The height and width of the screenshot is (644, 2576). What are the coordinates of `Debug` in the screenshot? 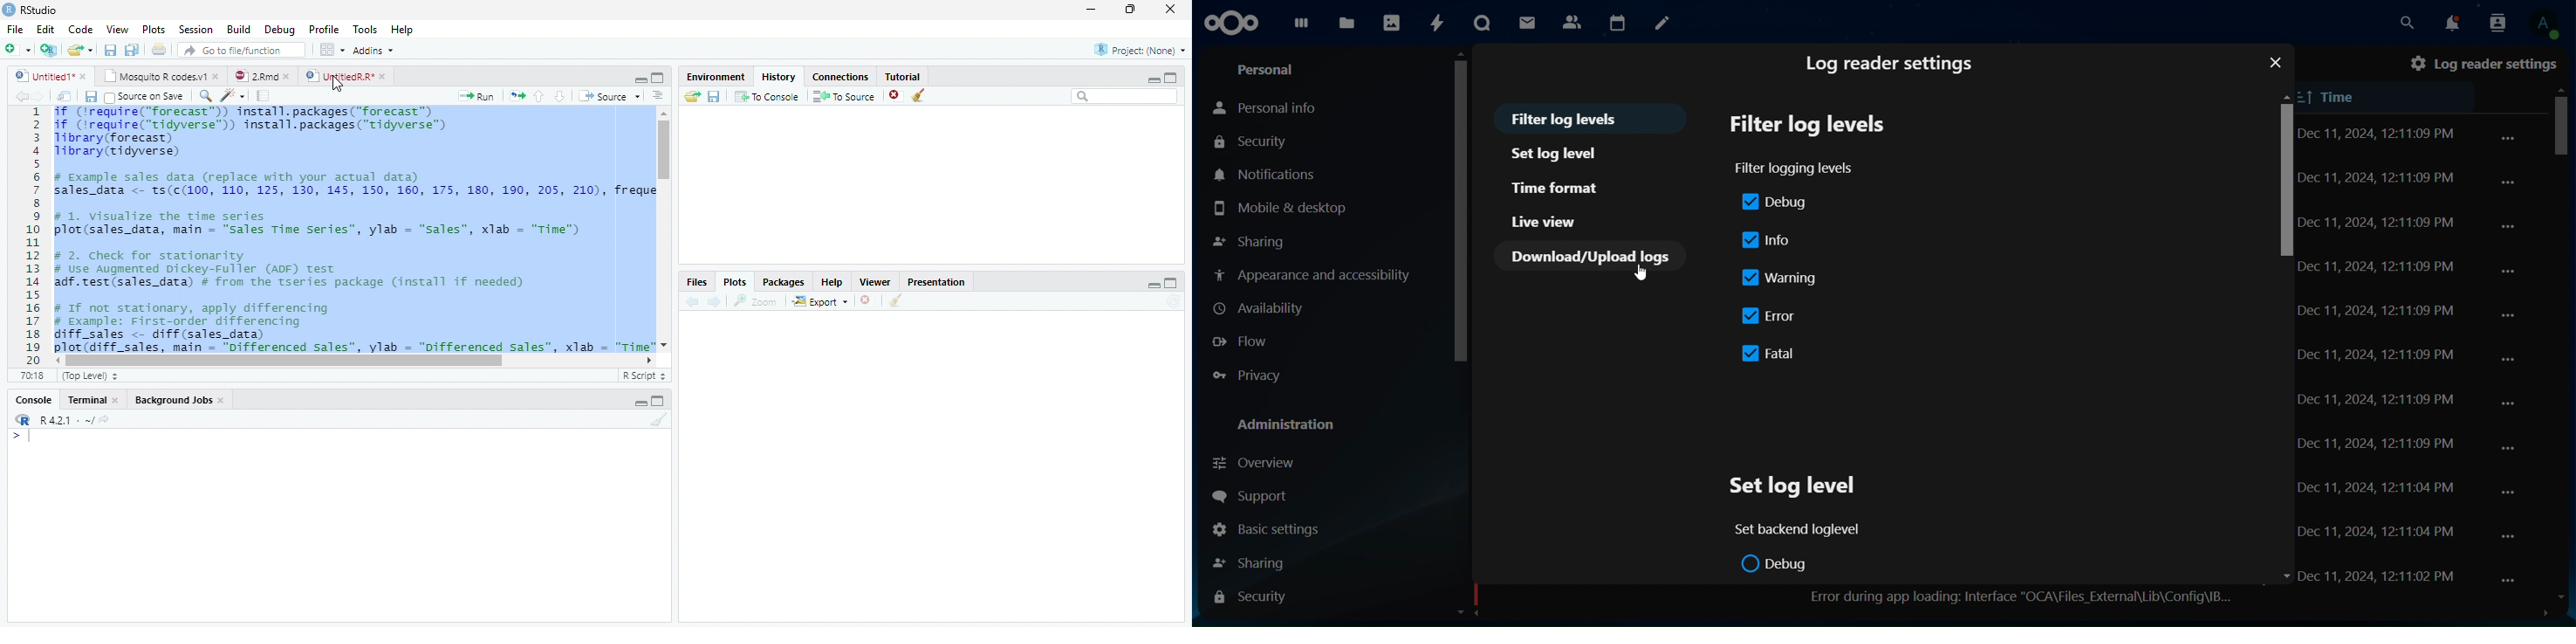 It's located at (280, 29).